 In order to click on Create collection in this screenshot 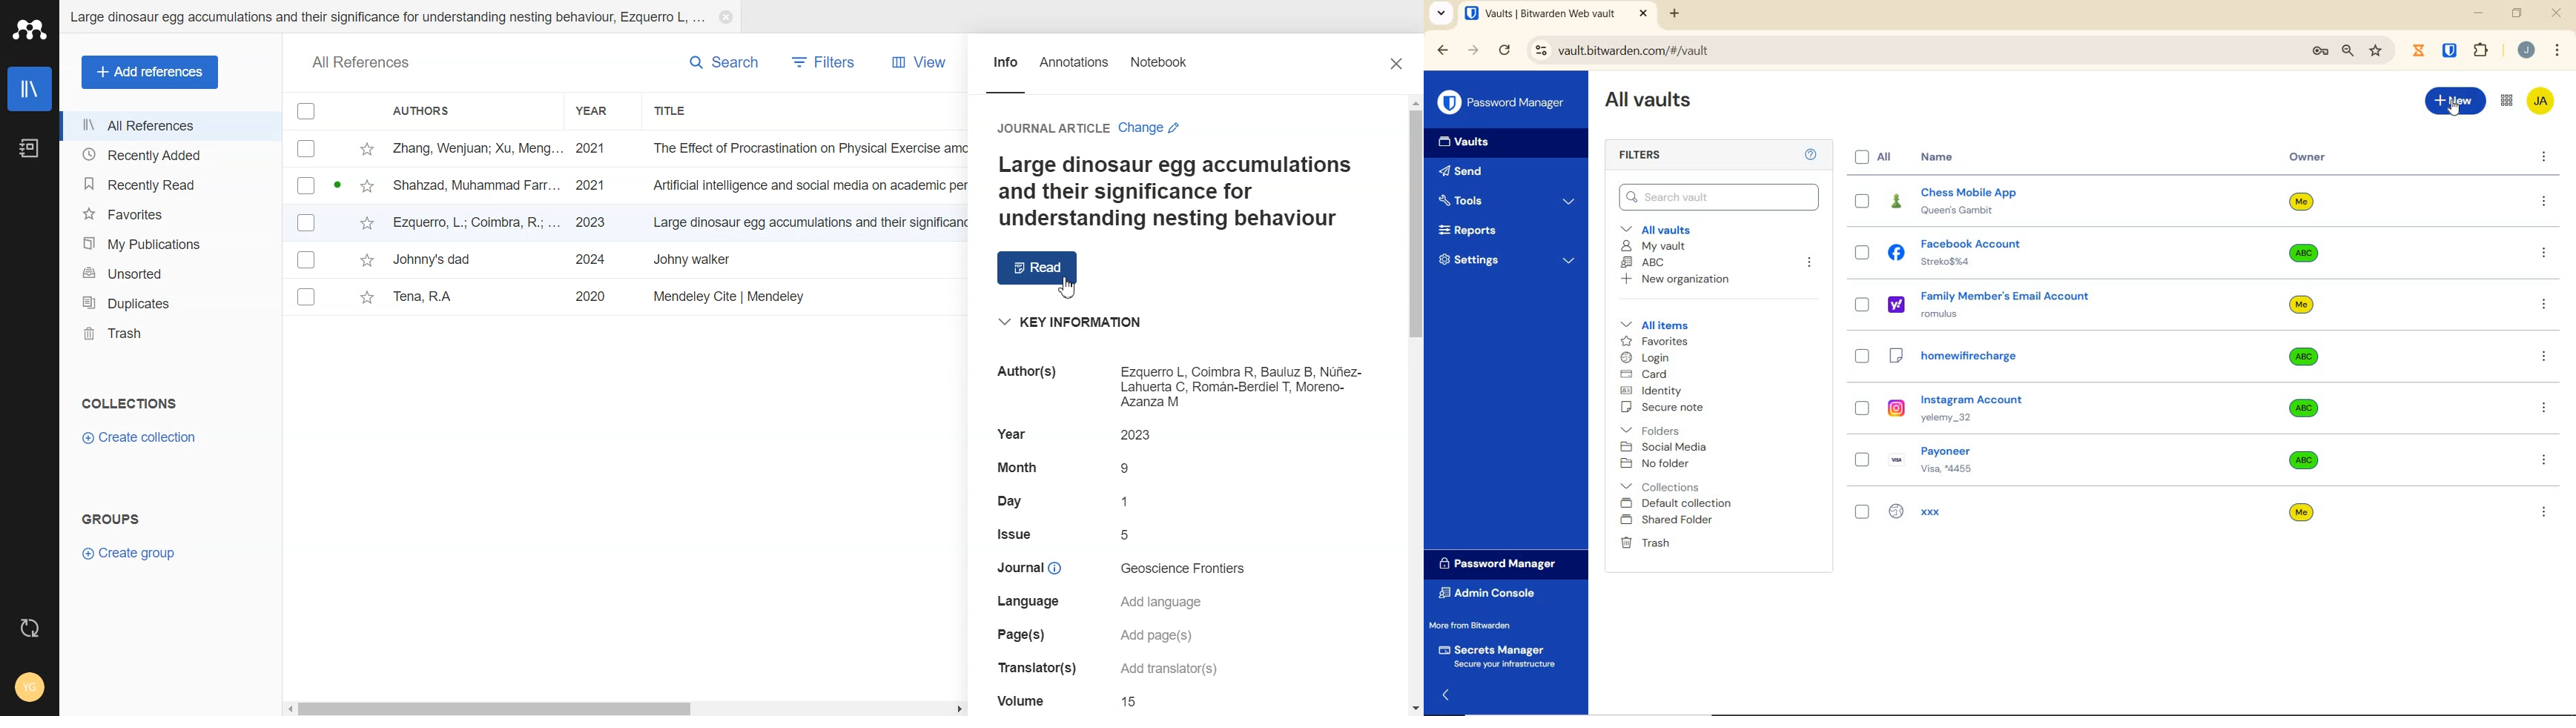, I will do `click(139, 437)`.